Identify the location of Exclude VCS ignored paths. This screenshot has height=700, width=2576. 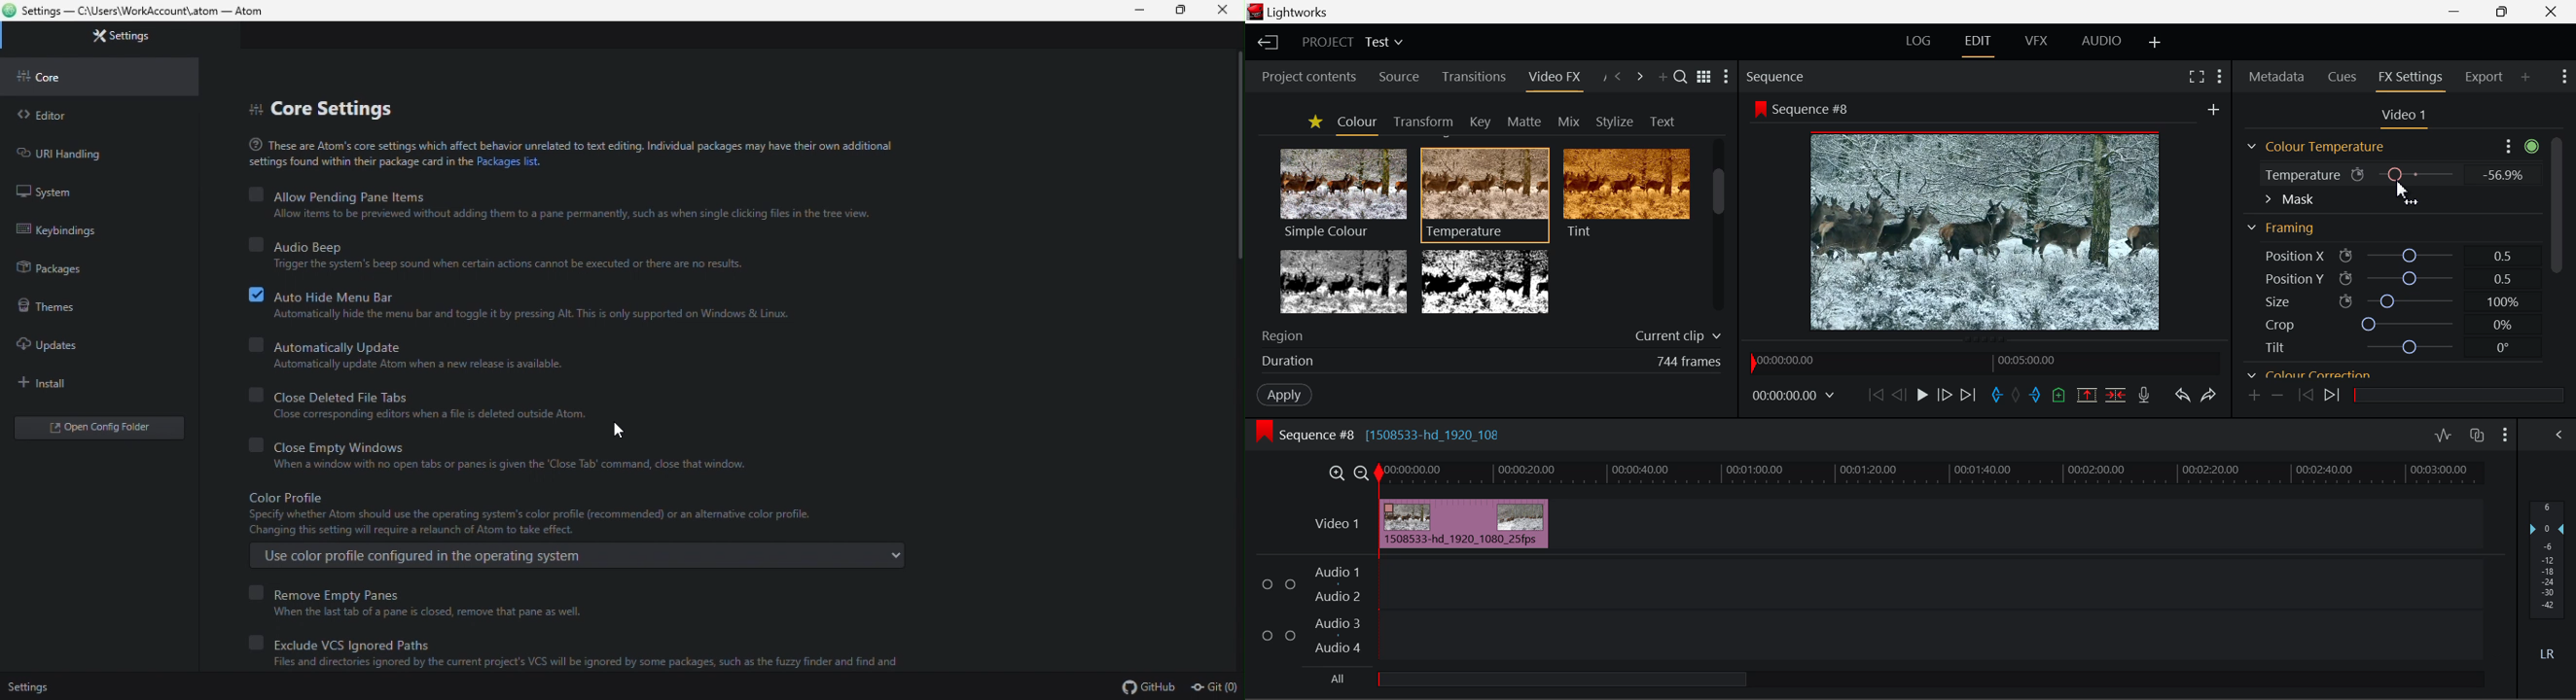
(332, 641).